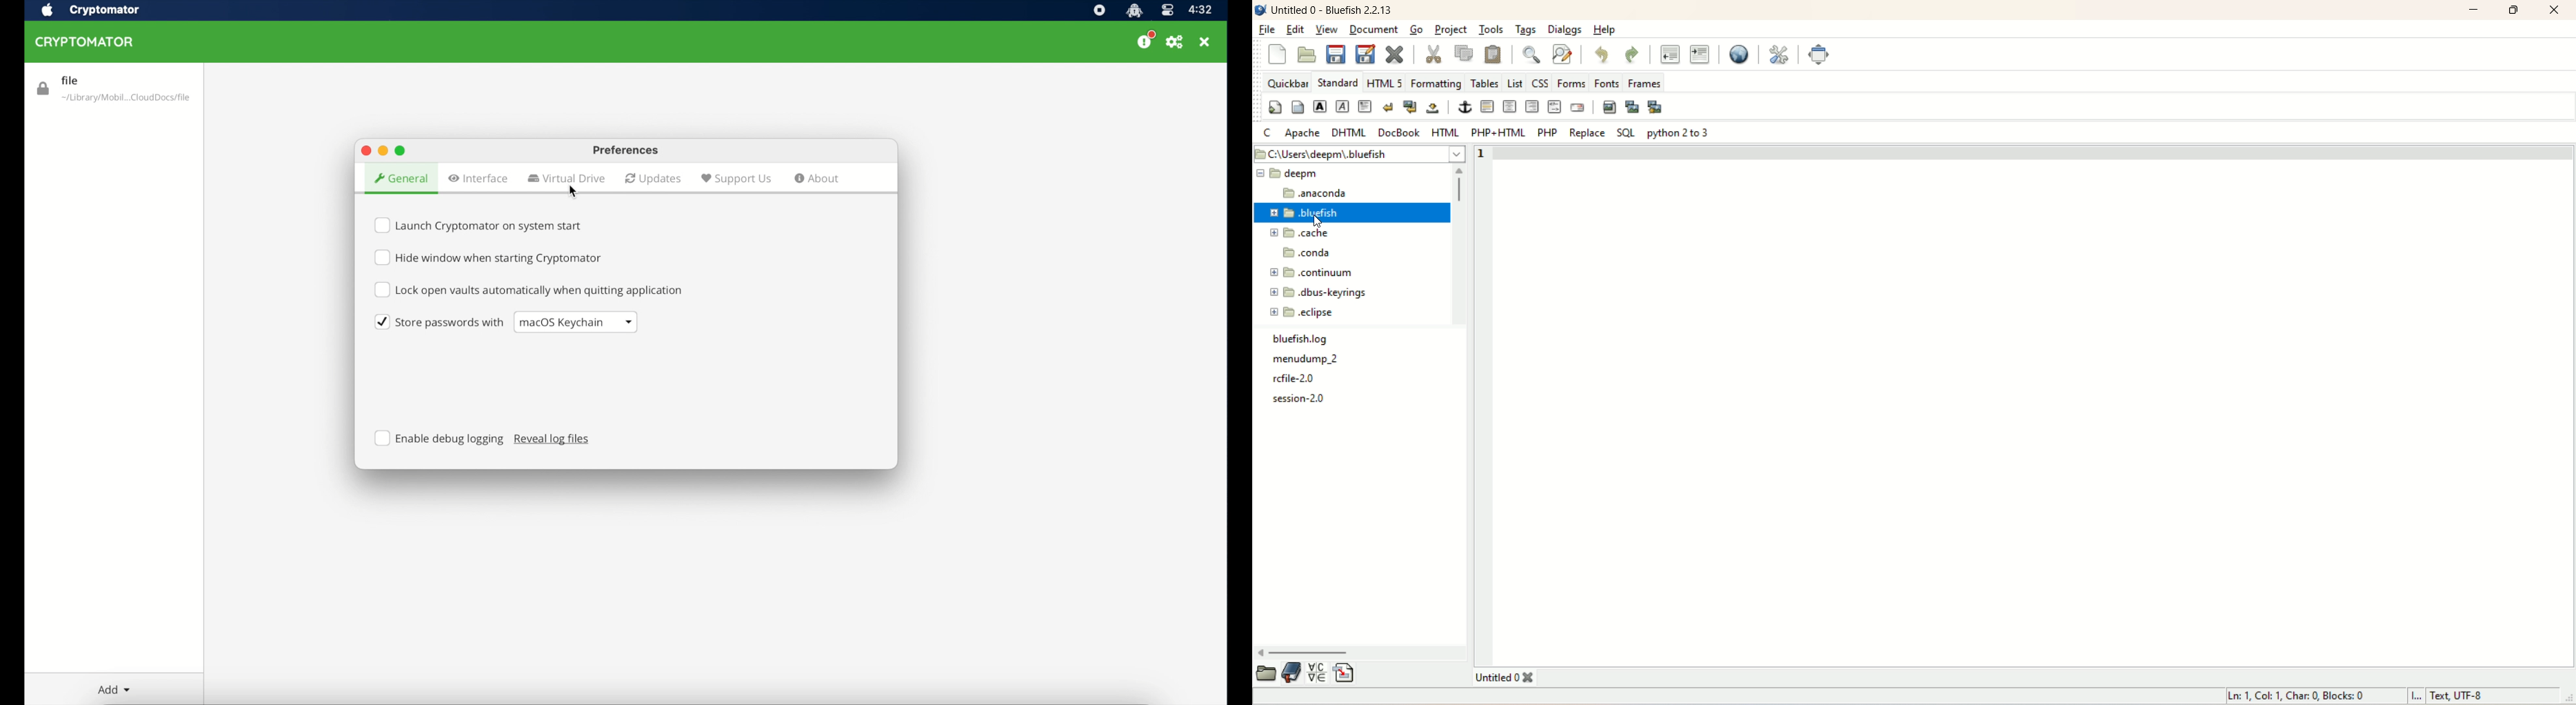 The image size is (2576, 728). What do you see at coordinates (1134, 10) in the screenshot?
I see `cryptomator` at bounding box center [1134, 10].